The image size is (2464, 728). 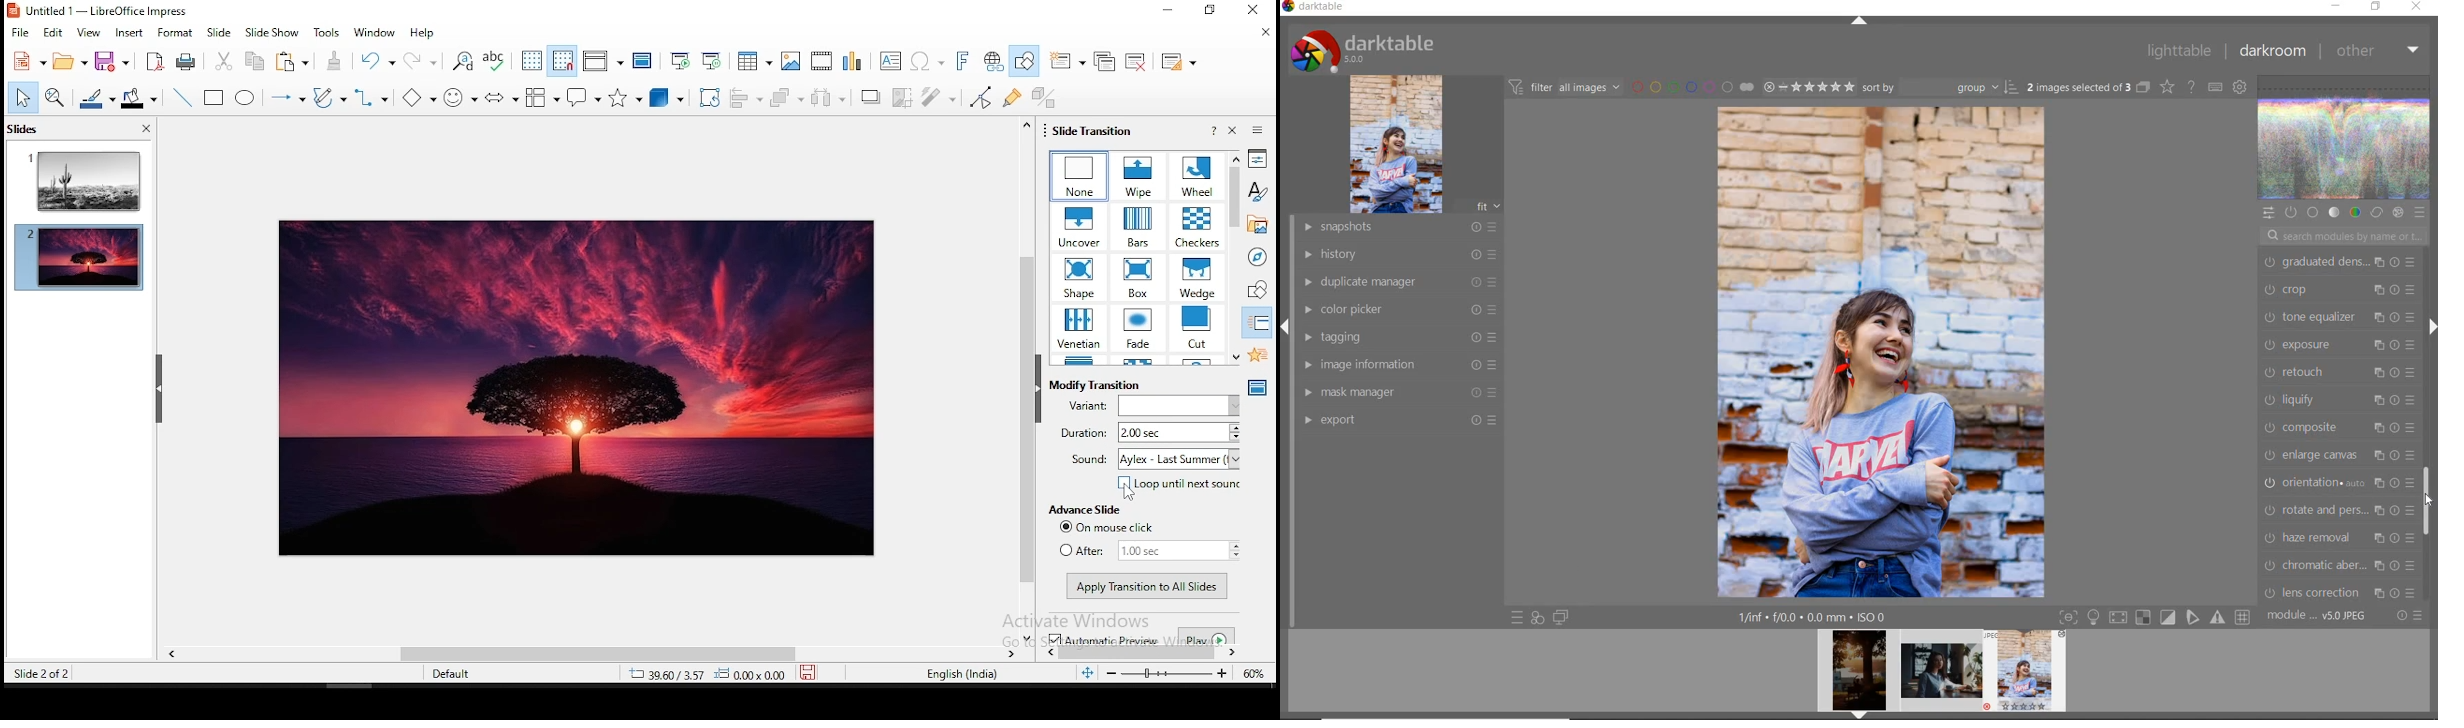 I want to click on LIGHTTABLE, so click(x=2179, y=50).